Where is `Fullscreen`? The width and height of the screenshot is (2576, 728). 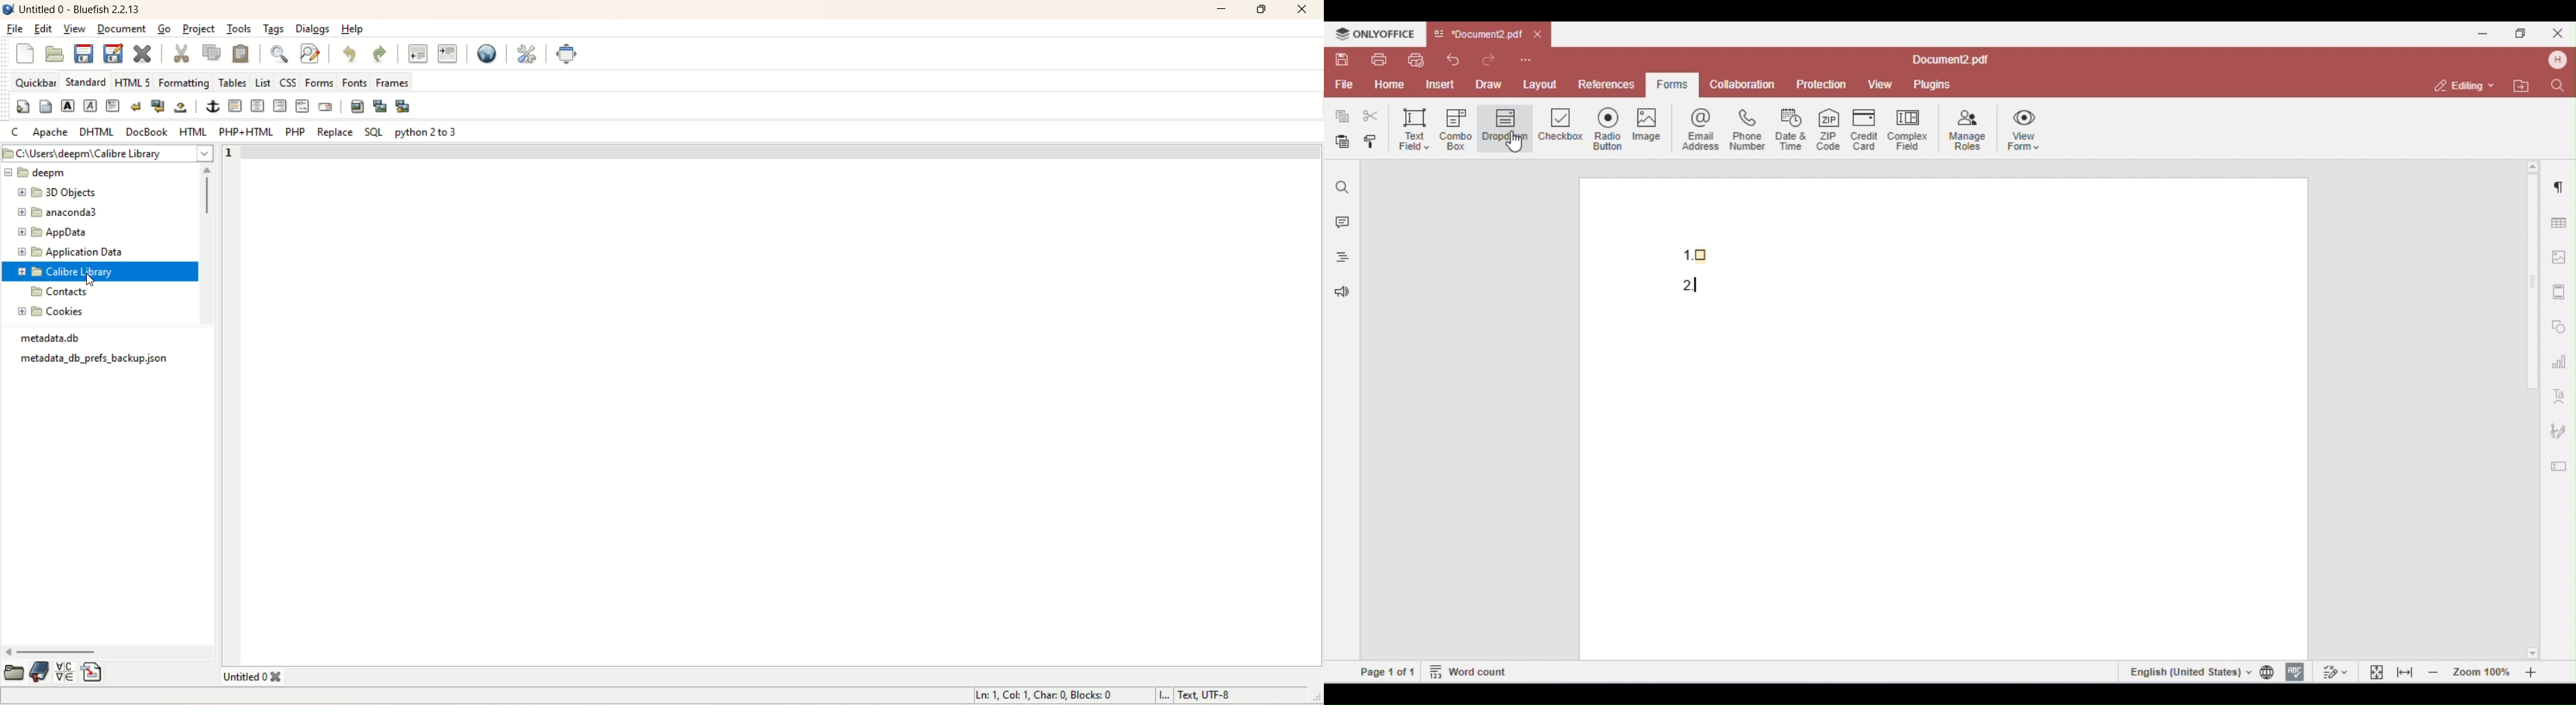 Fullscreen is located at coordinates (565, 54).